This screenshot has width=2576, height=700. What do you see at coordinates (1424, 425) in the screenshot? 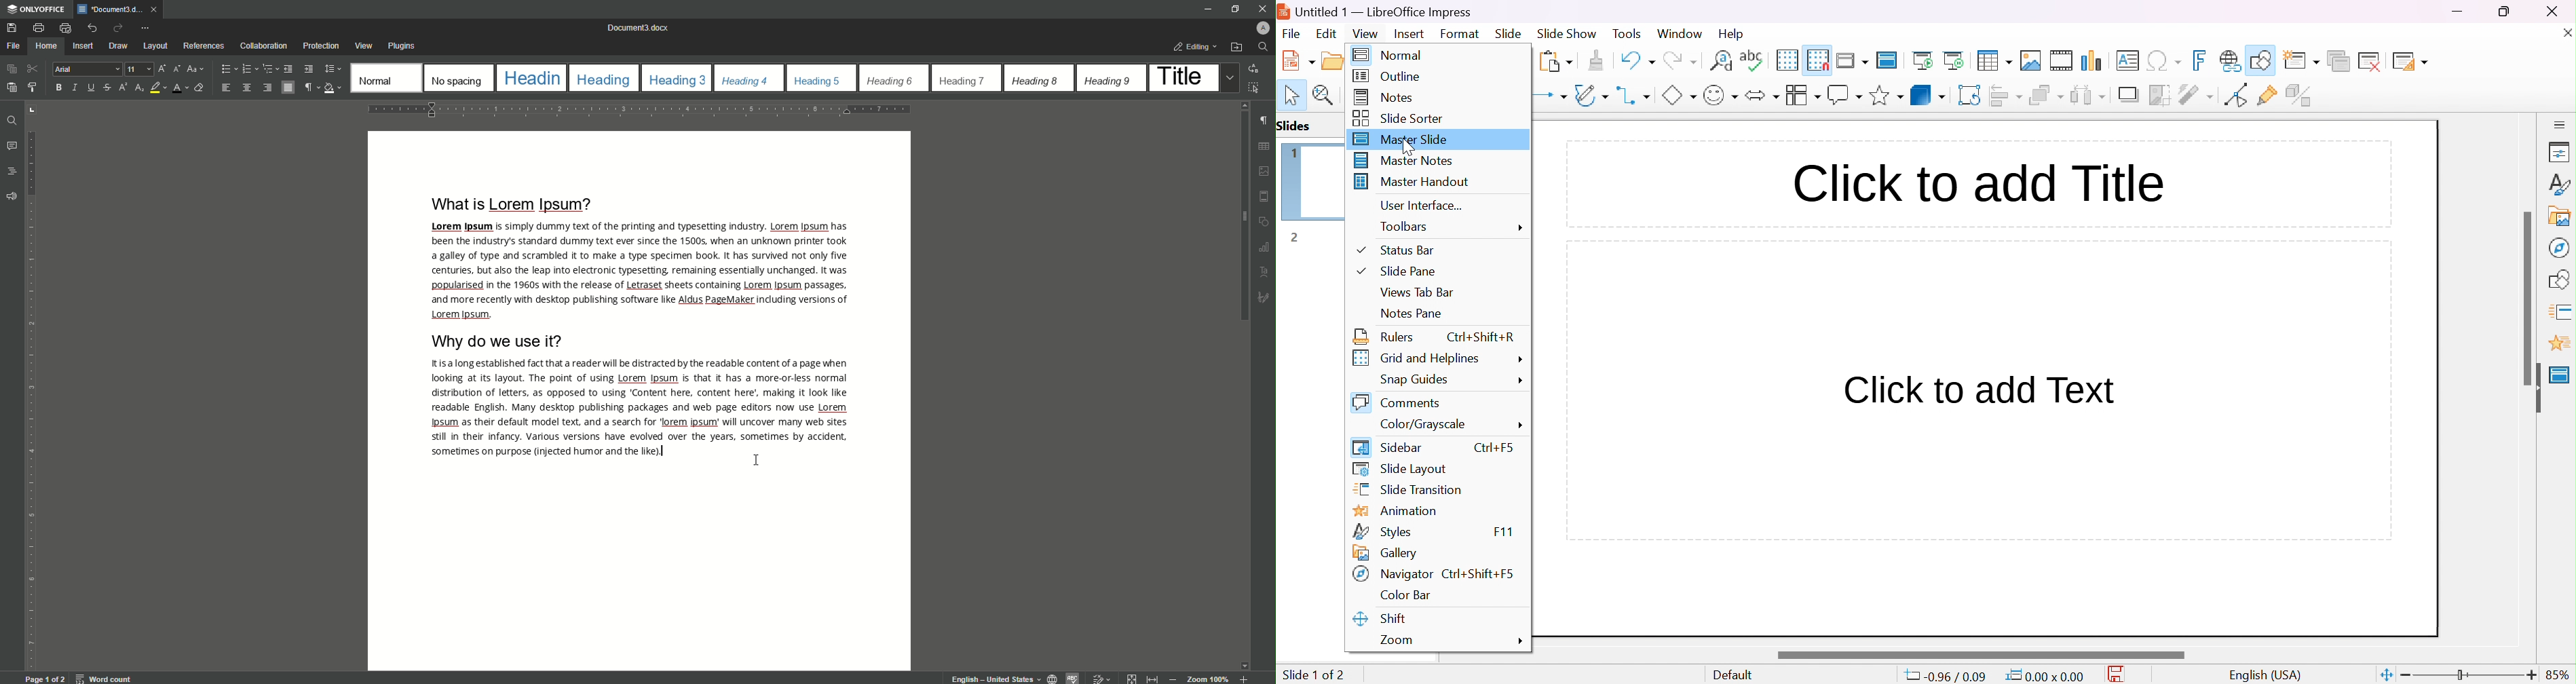
I see `color/grayscale` at bounding box center [1424, 425].